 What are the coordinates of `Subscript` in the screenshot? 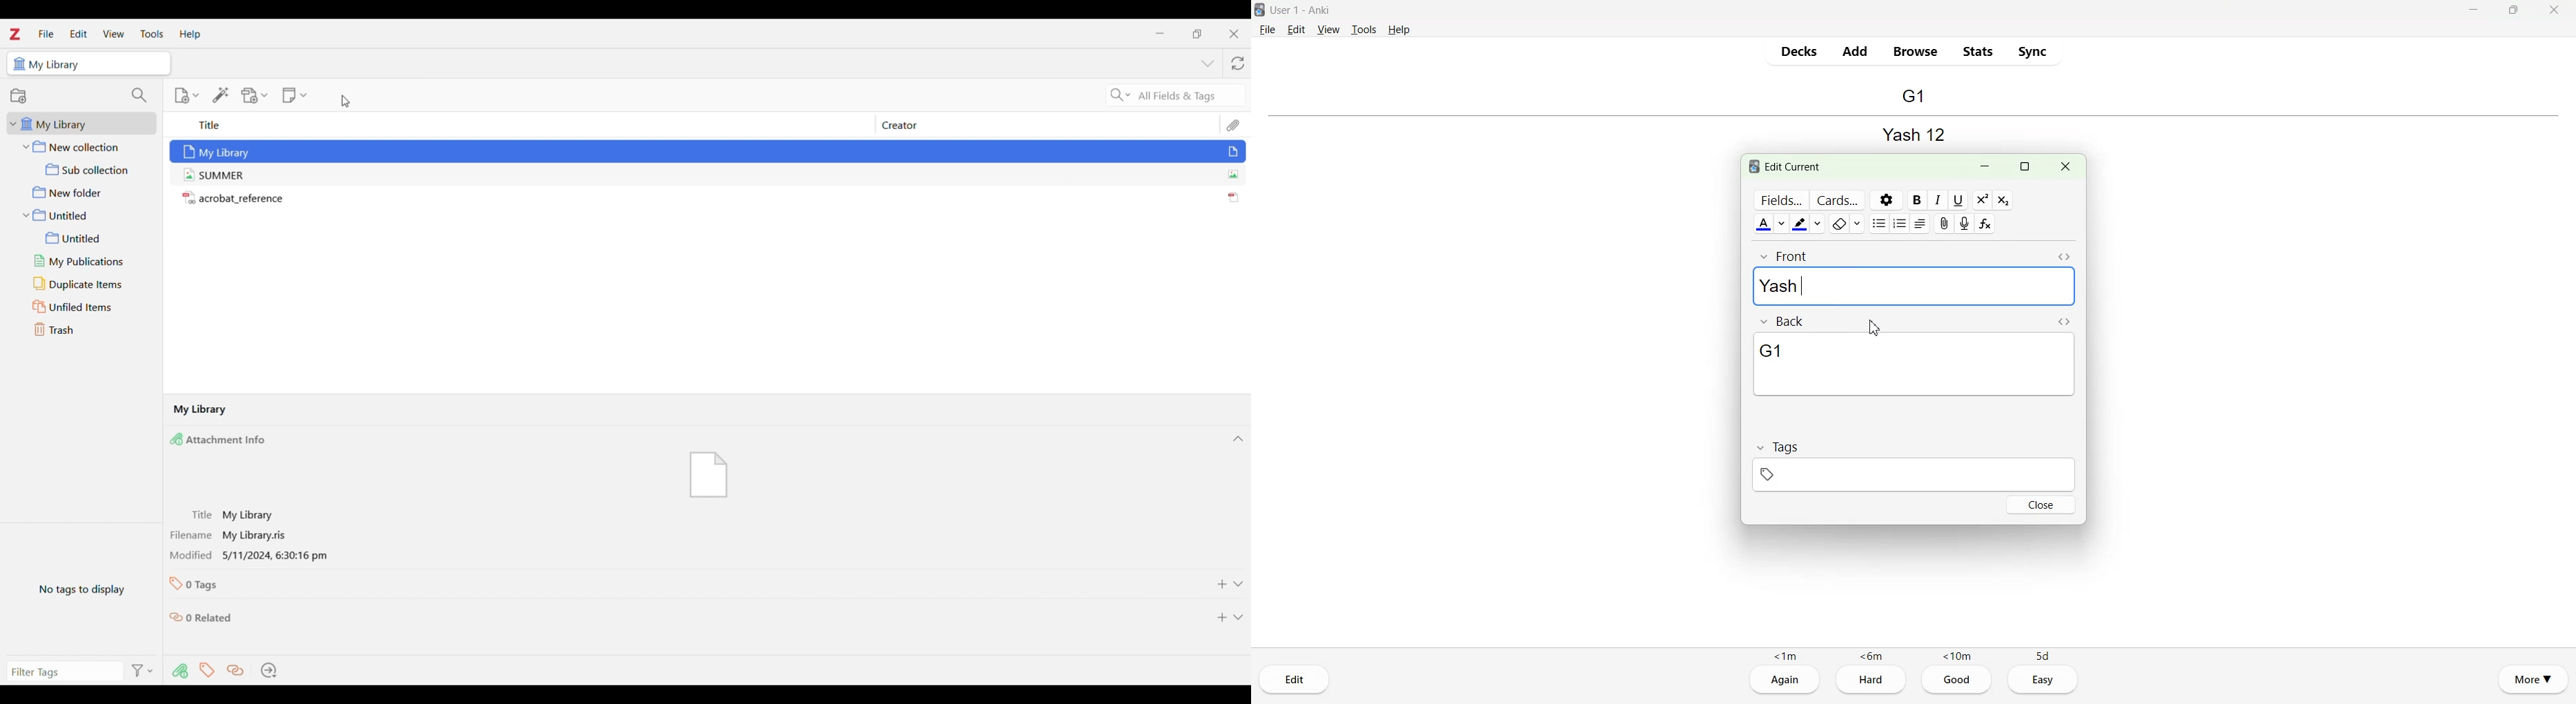 It's located at (2003, 200).